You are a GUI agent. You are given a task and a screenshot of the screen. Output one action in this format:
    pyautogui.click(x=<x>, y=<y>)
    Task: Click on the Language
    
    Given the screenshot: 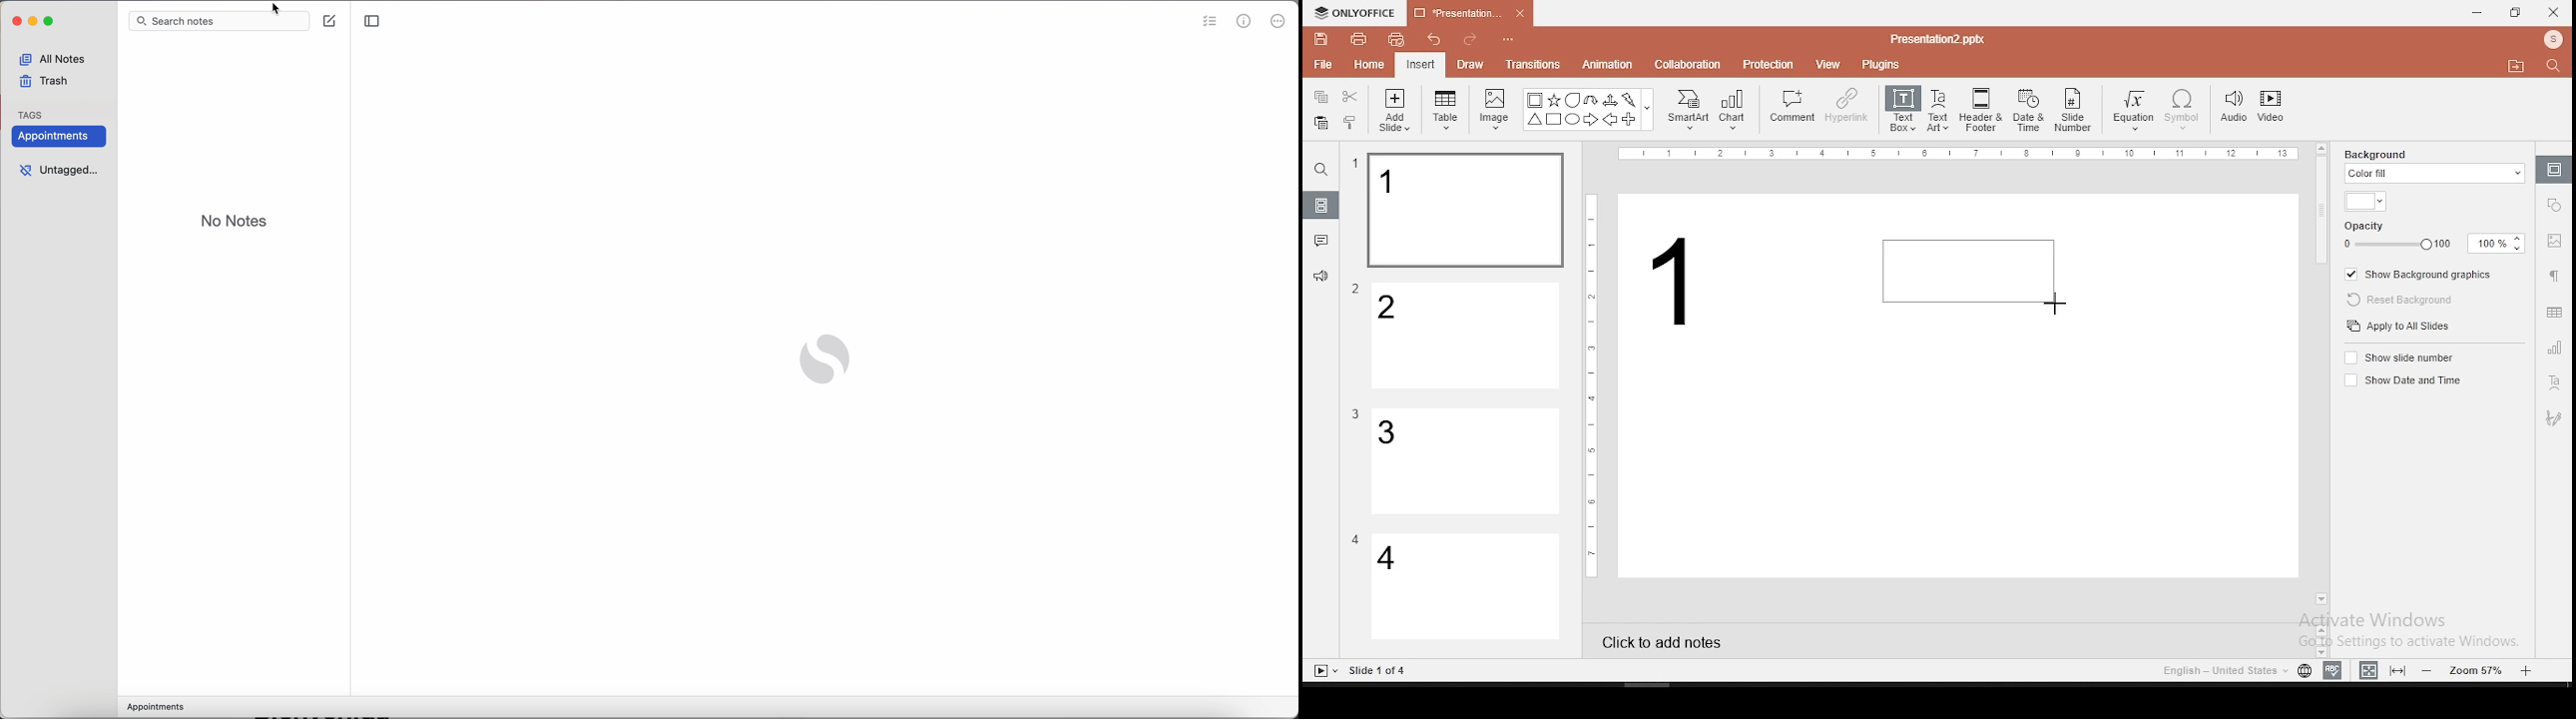 What is the action you would take?
    pyautogui.click(x=2222, y=671)
    